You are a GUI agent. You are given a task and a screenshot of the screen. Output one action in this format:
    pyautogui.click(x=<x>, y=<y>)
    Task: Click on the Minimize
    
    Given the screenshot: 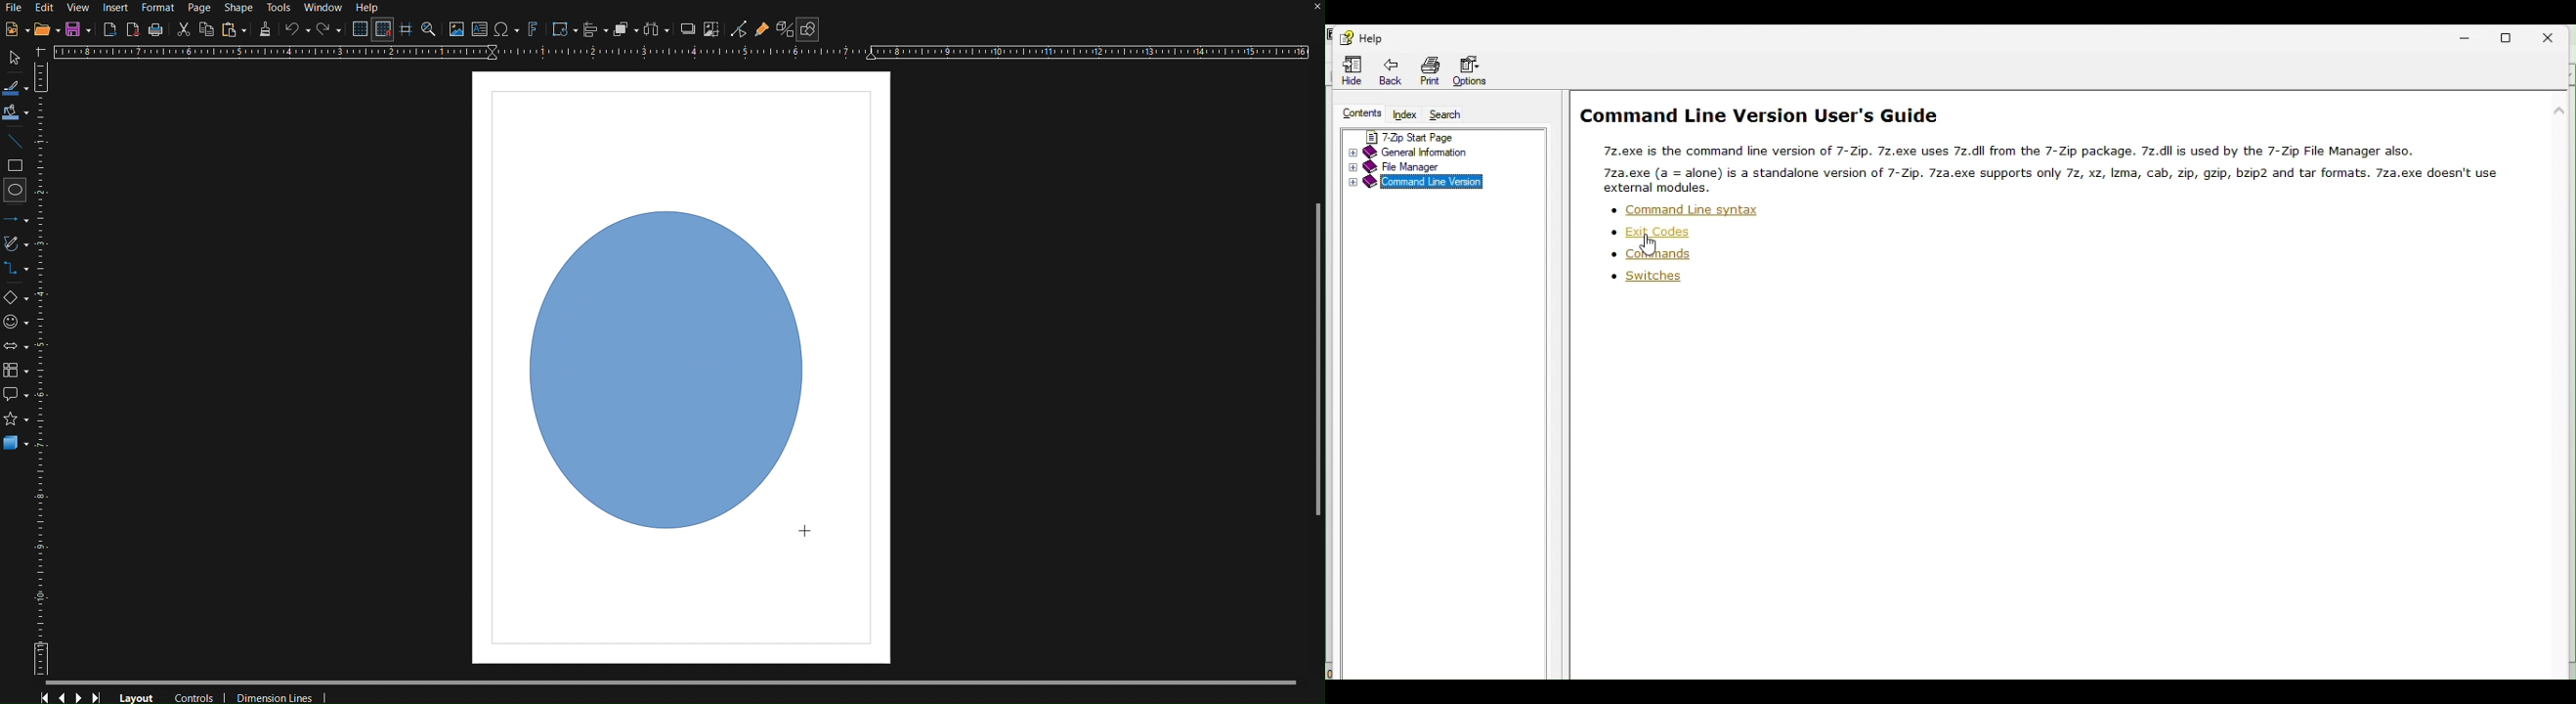 What is the action you would take?
    pyautogui.click(x=2474, y=34)
    